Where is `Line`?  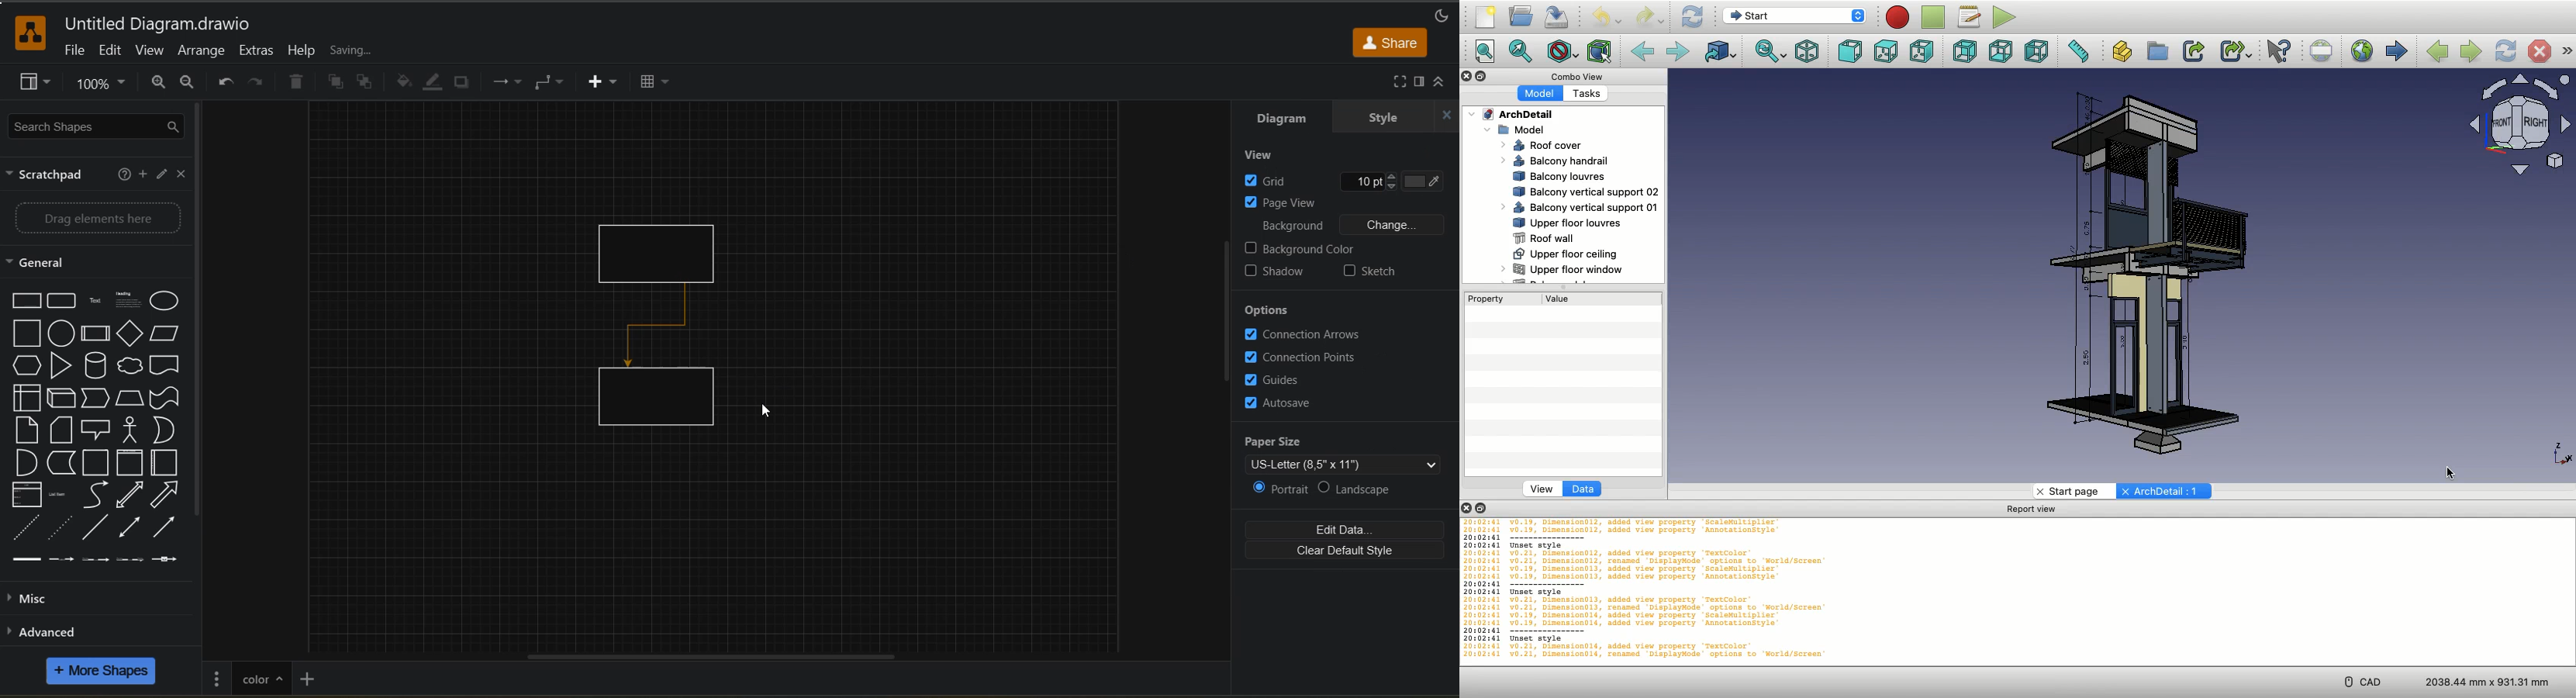
Line is located at coordinates (94, 528).